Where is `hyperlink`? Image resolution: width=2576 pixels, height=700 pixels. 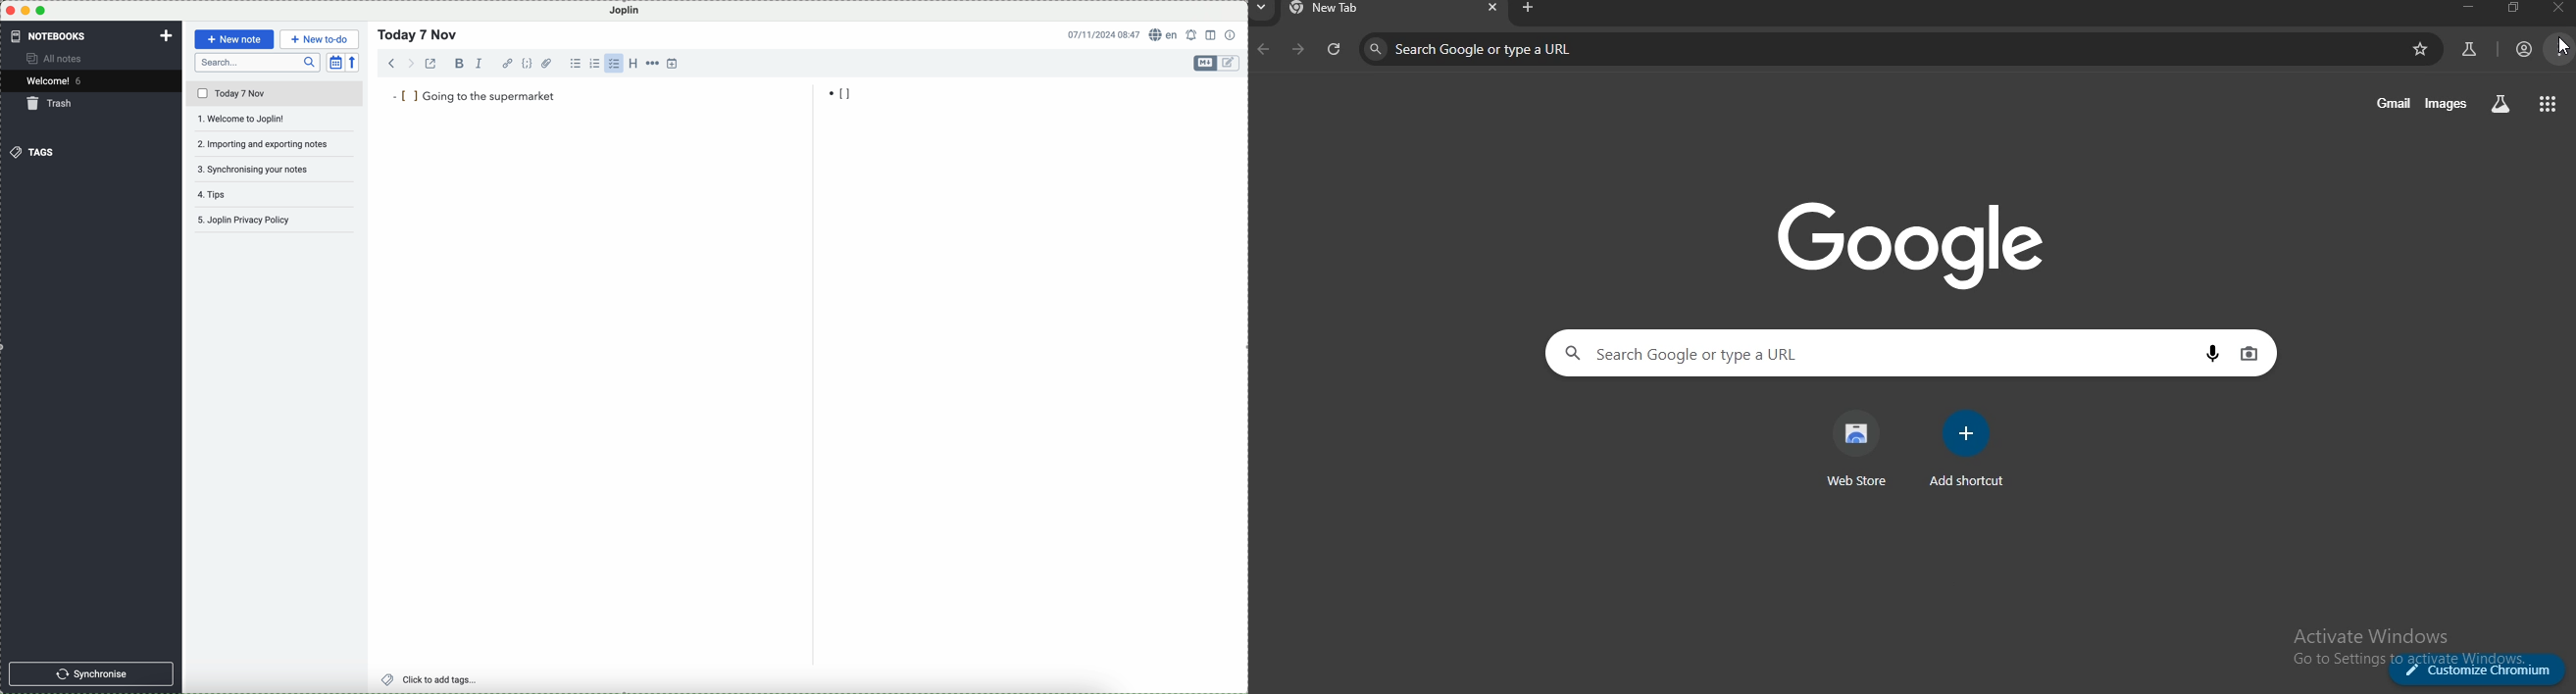 hyperlink is located at coordinates (508, 64).